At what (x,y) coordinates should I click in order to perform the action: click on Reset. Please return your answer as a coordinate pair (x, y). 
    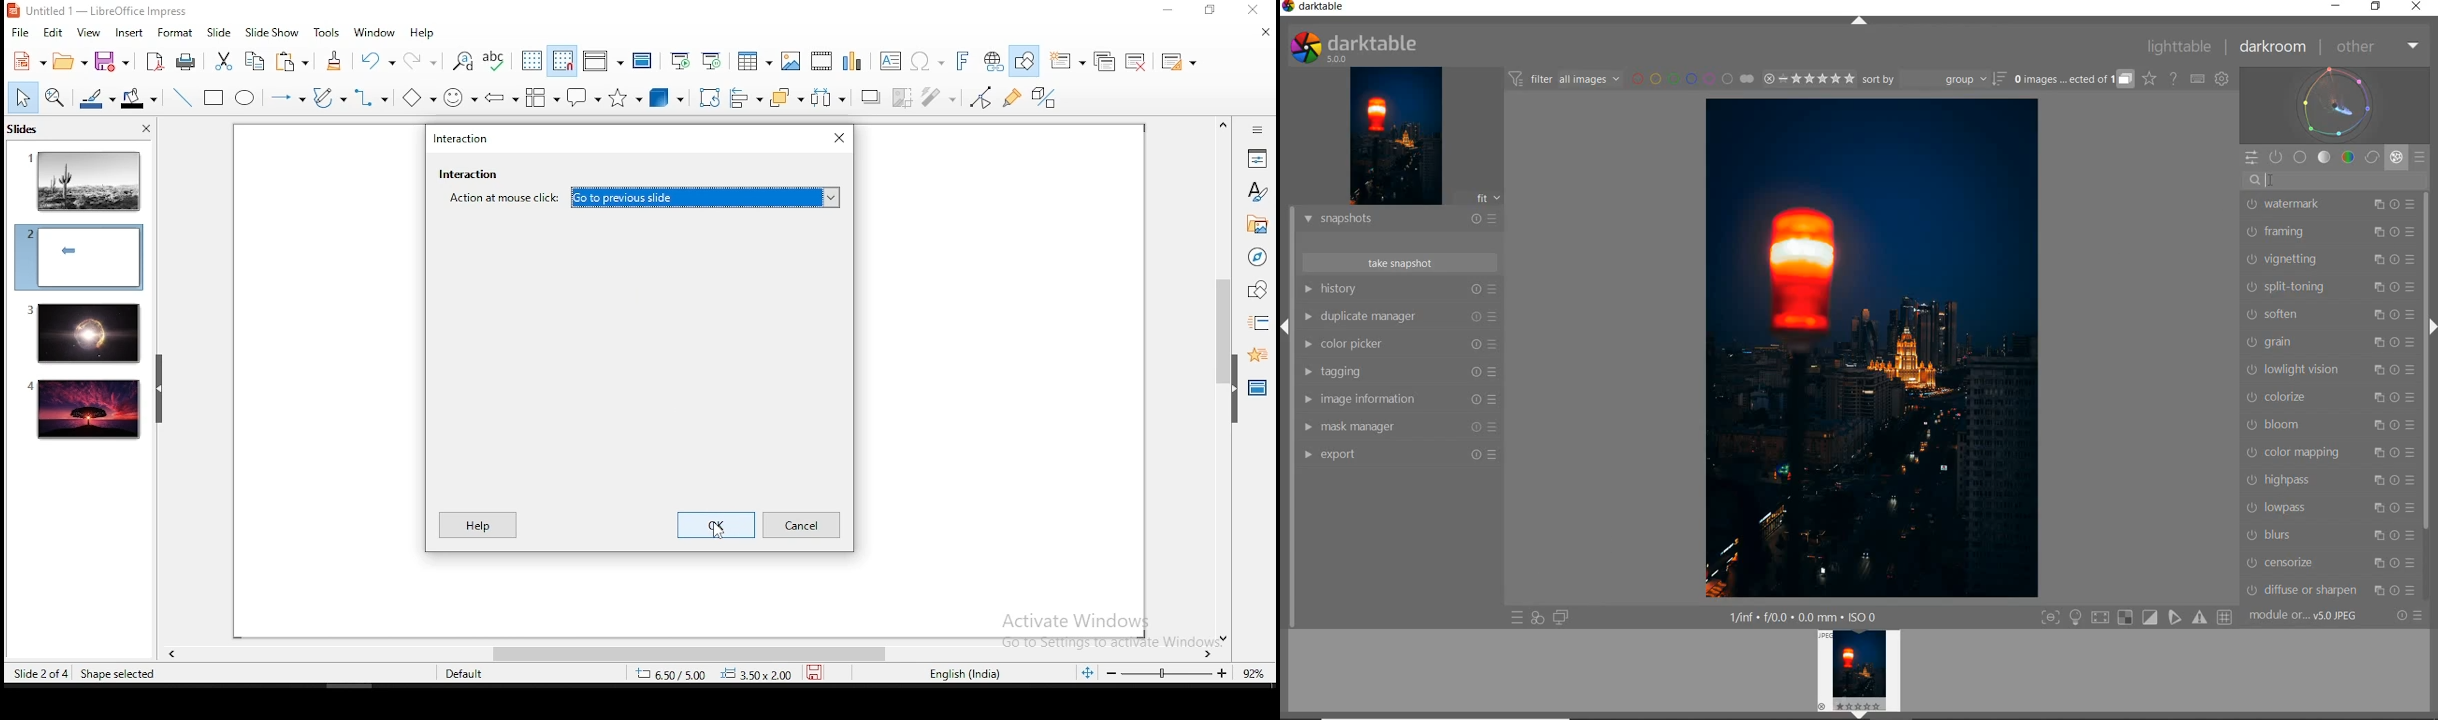
    Looking at the image, I should click on (2396, 397).